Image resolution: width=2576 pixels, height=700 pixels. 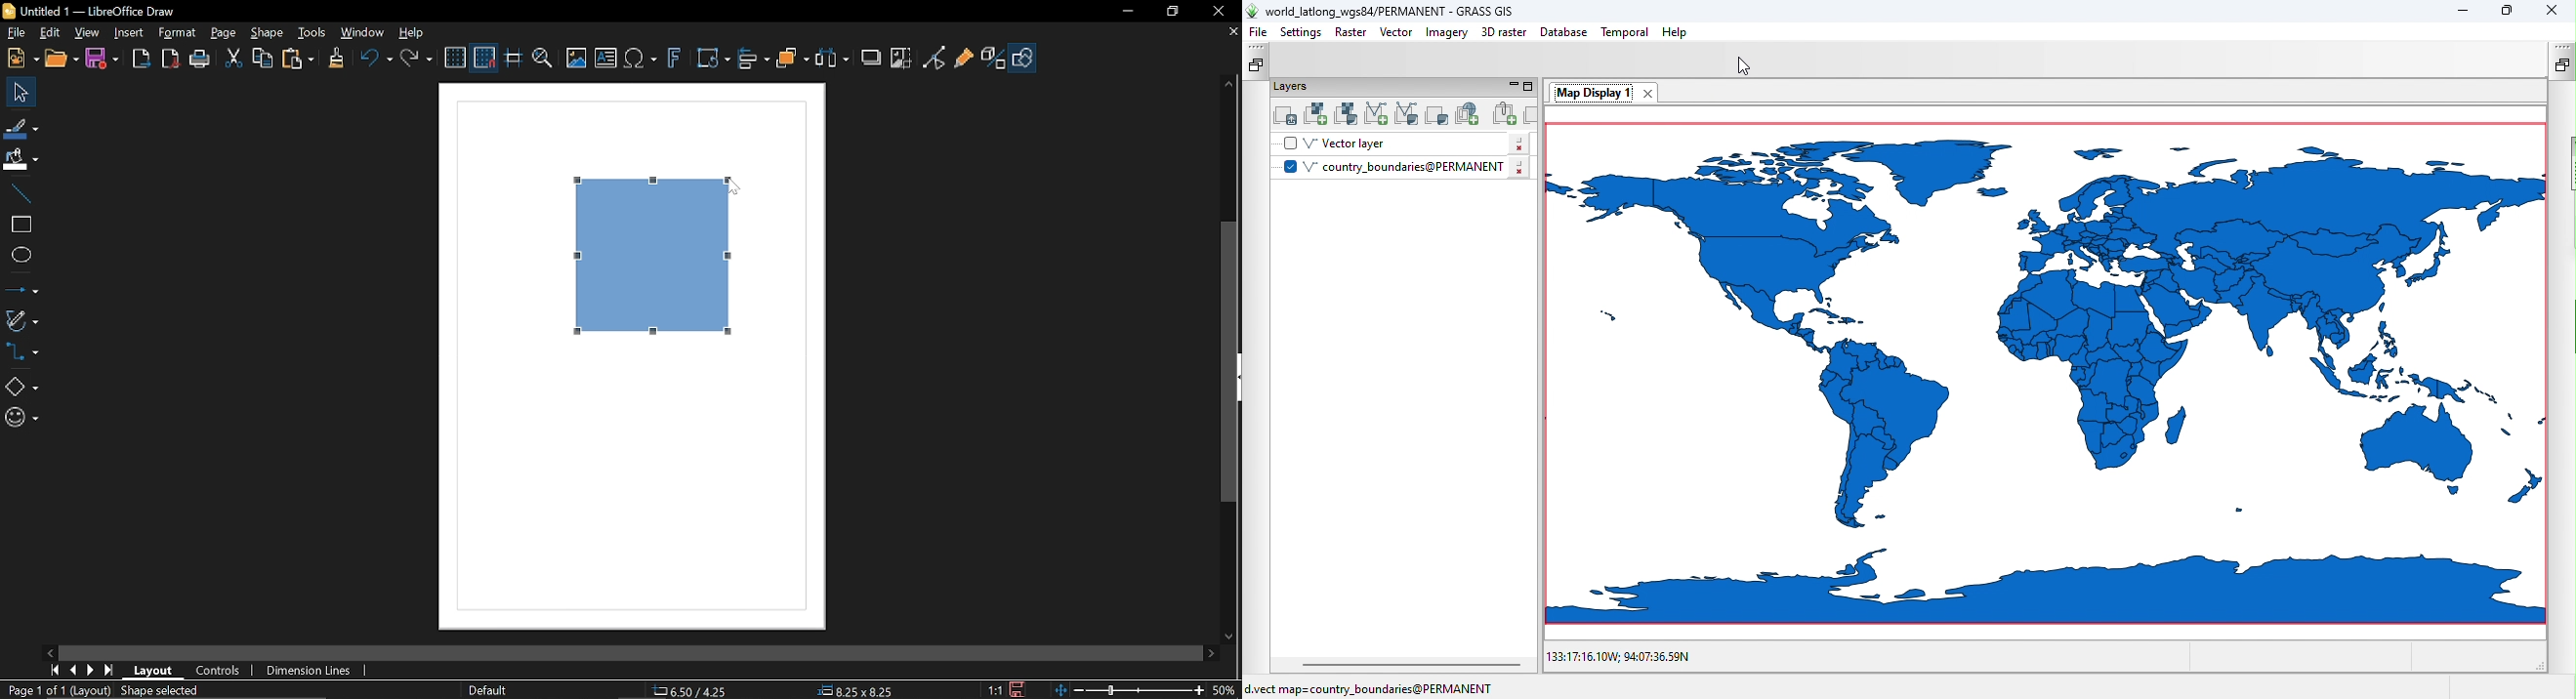 I want to click on Tools, so click(x=313, y=32).